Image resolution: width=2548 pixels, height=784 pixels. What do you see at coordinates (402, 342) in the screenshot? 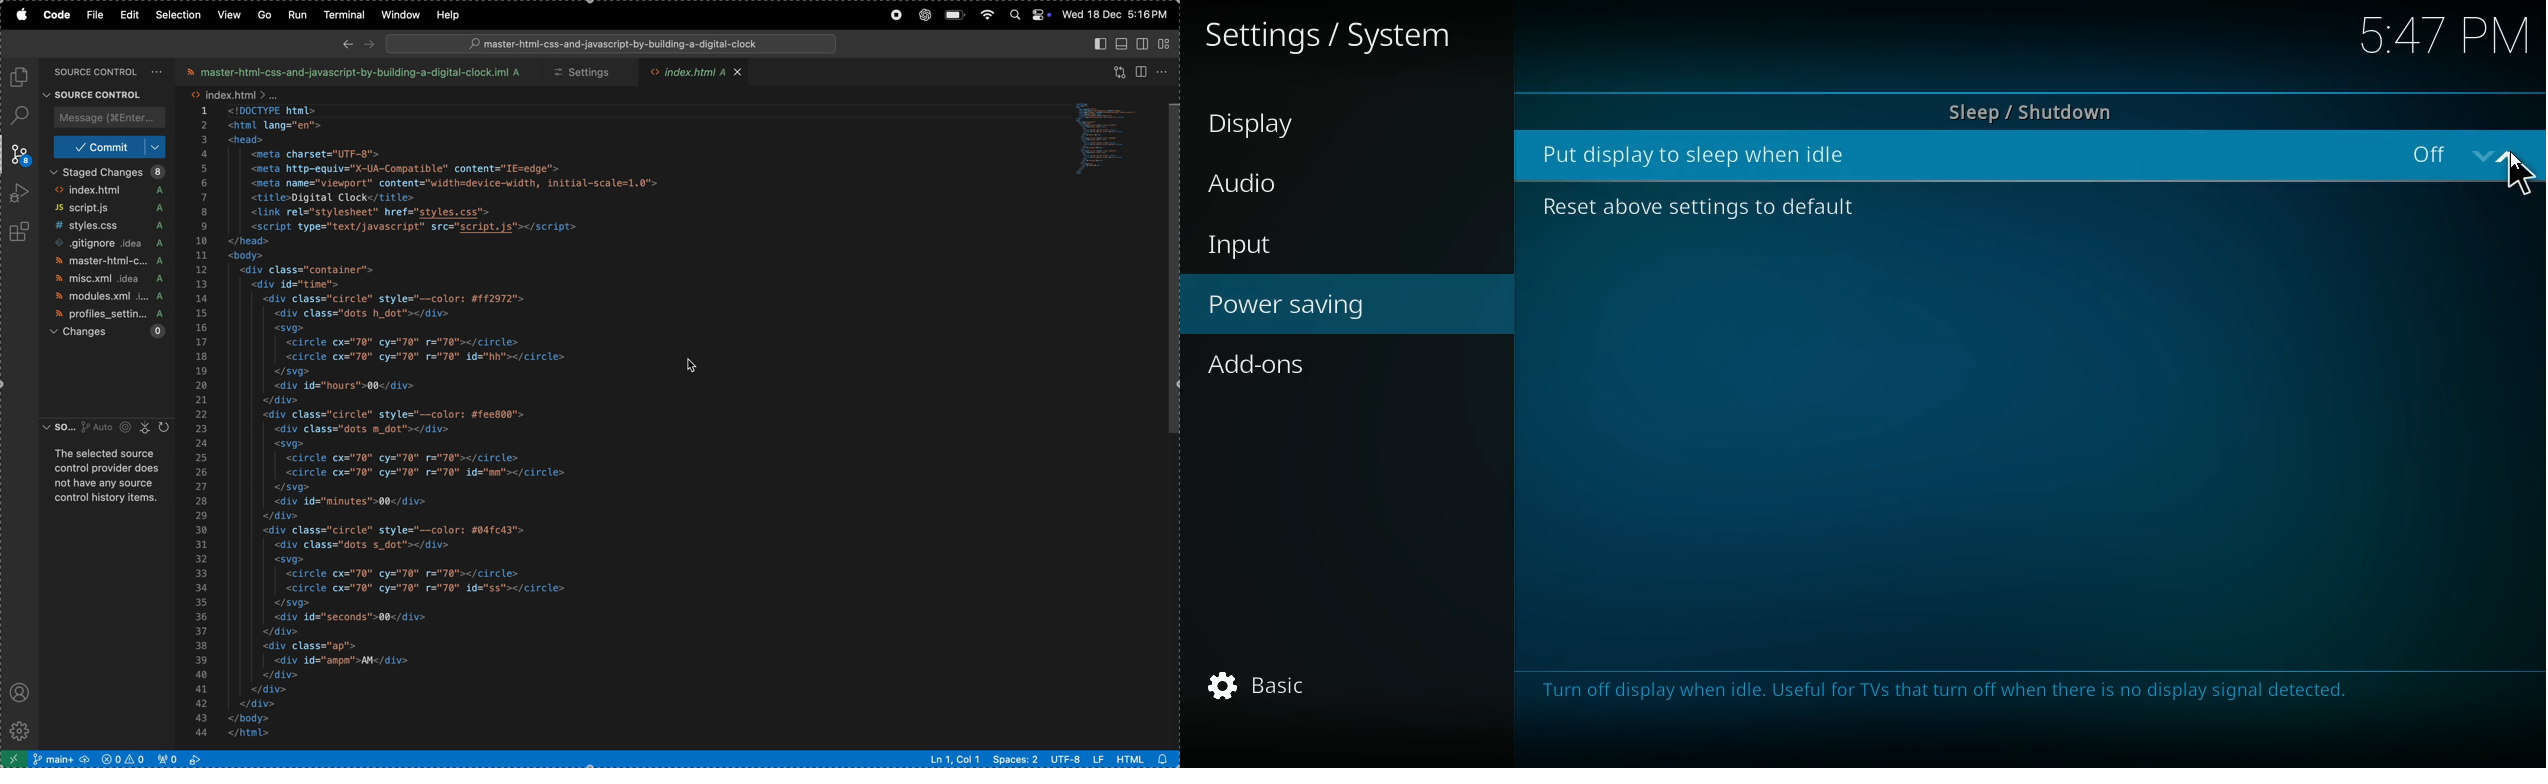
I see `<circle cx="70" cy="70" r="70"></circle>` at bounding box center [402, 342].